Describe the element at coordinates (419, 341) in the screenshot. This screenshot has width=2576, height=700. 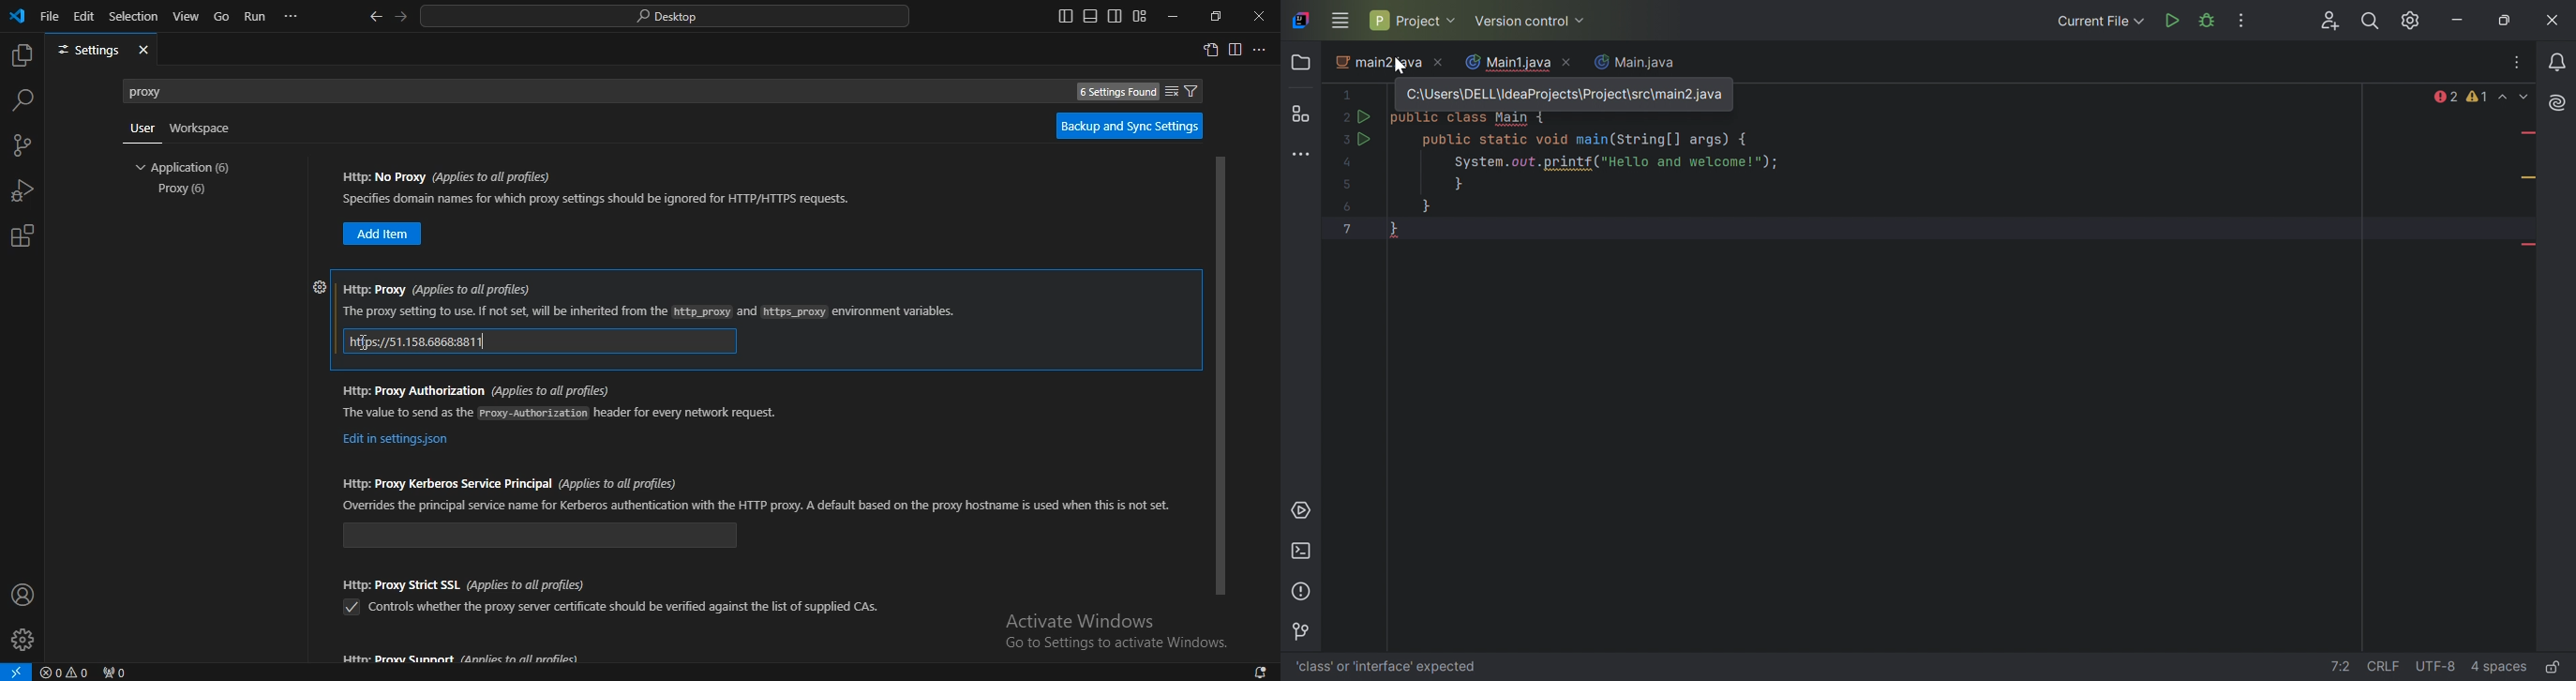
I see `text` at that location.